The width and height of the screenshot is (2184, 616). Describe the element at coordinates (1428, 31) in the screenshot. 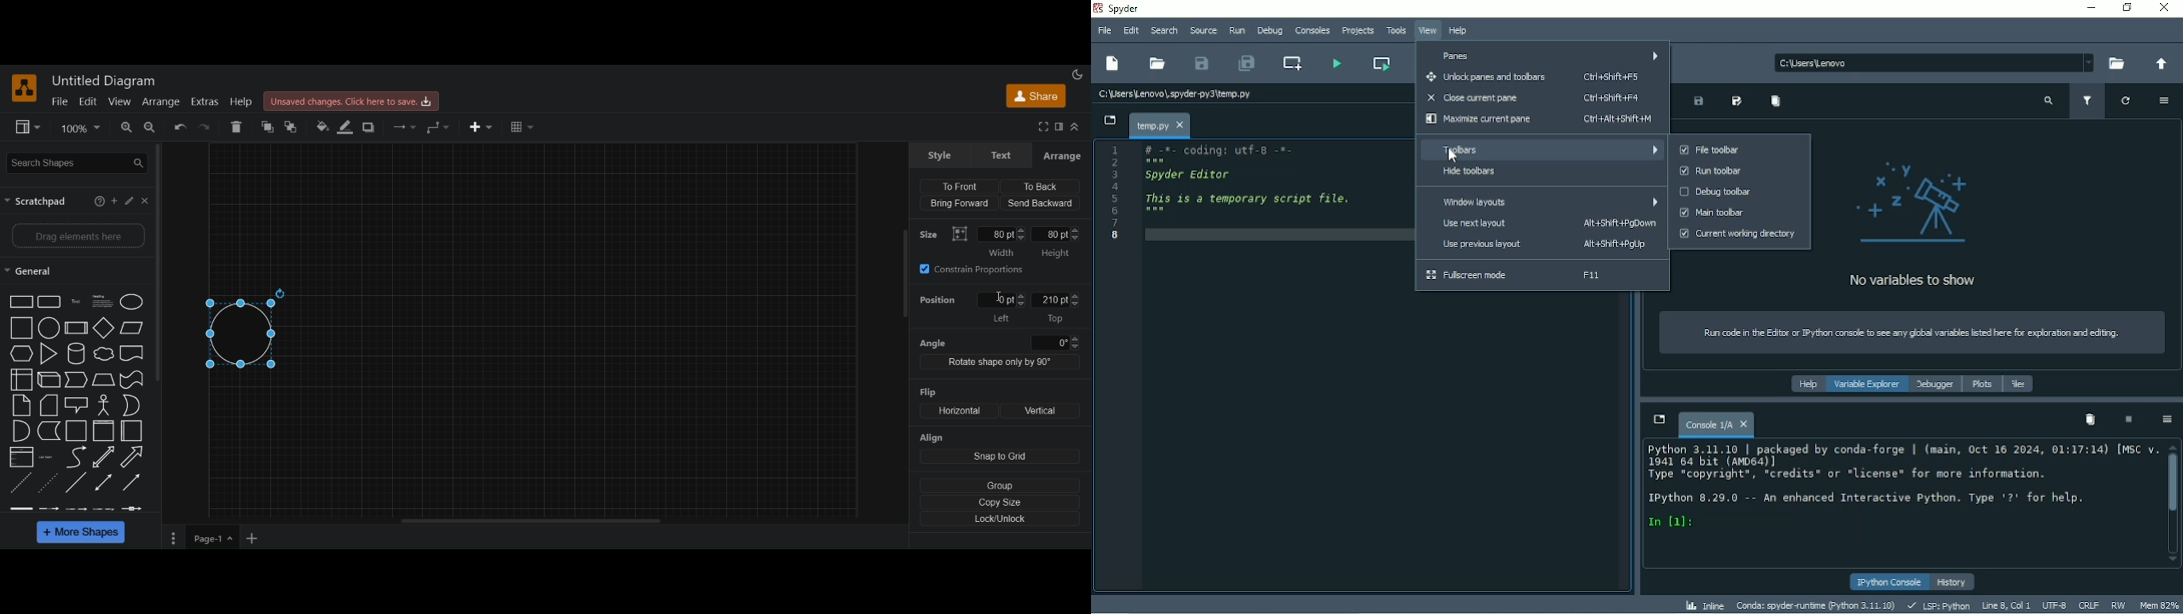

I see `View` at that location.